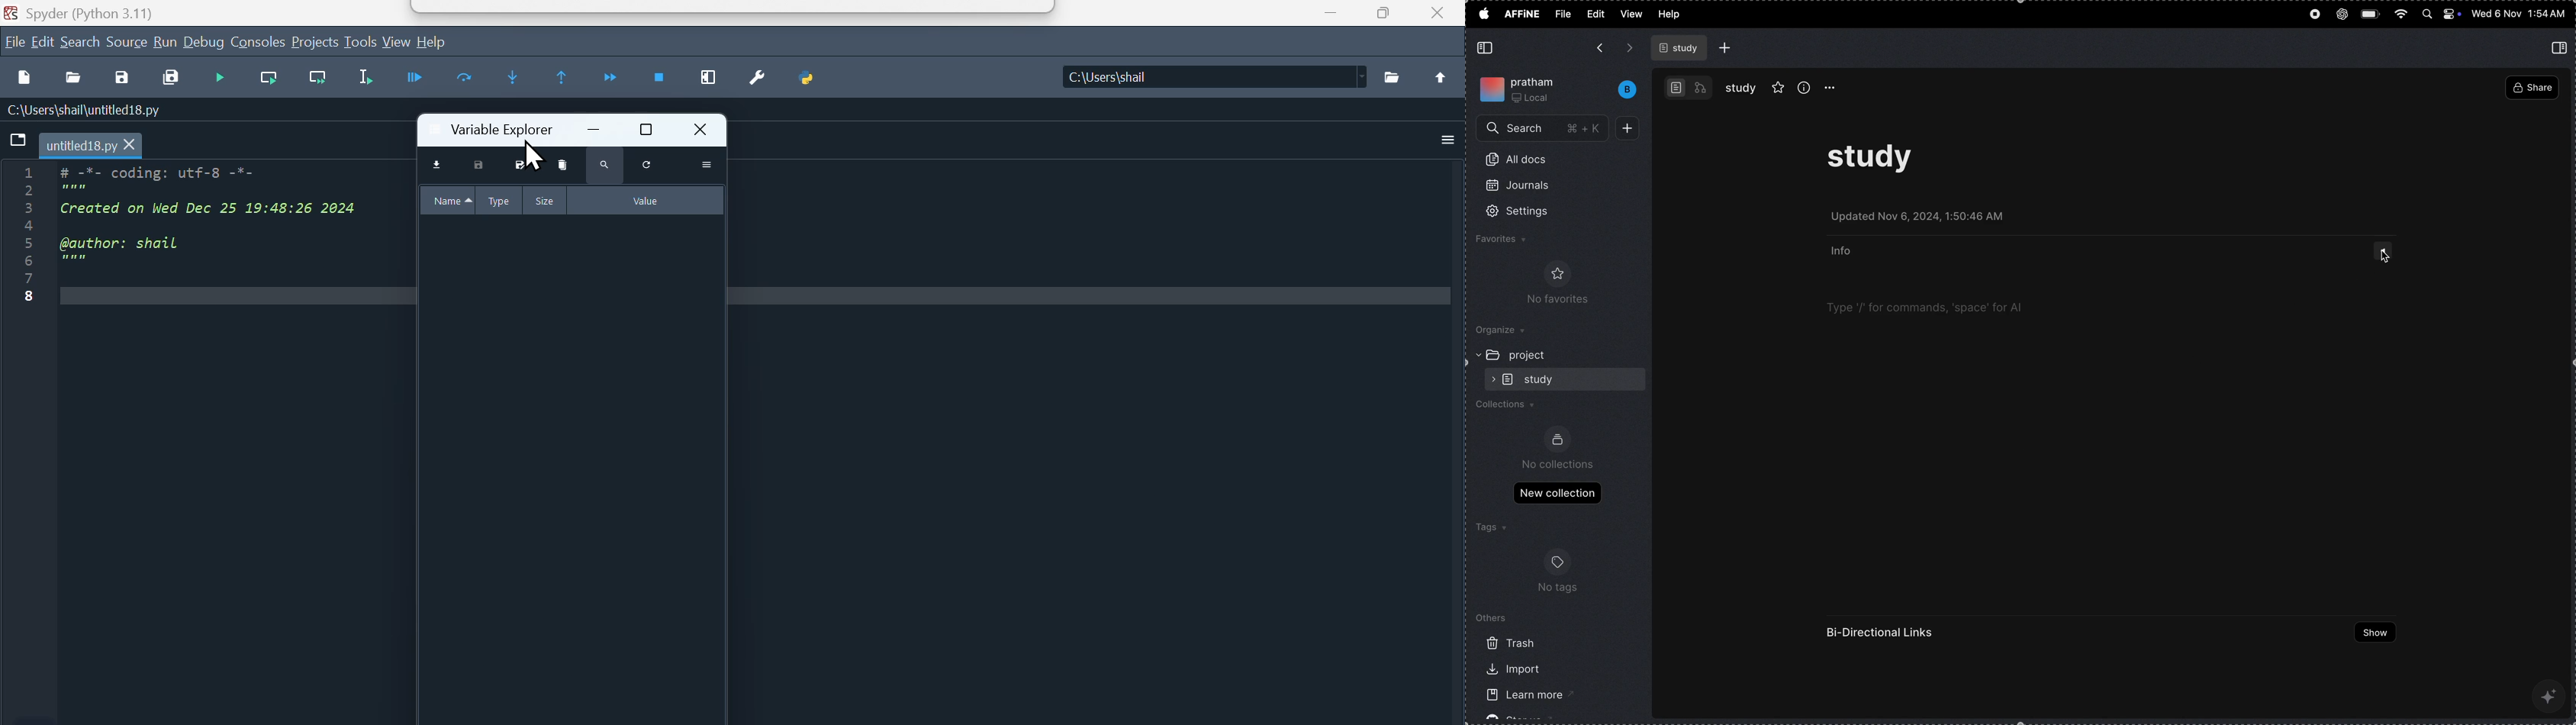 This screenshot has width=2576, height=728. I want to click on Save, so click(126, 80).